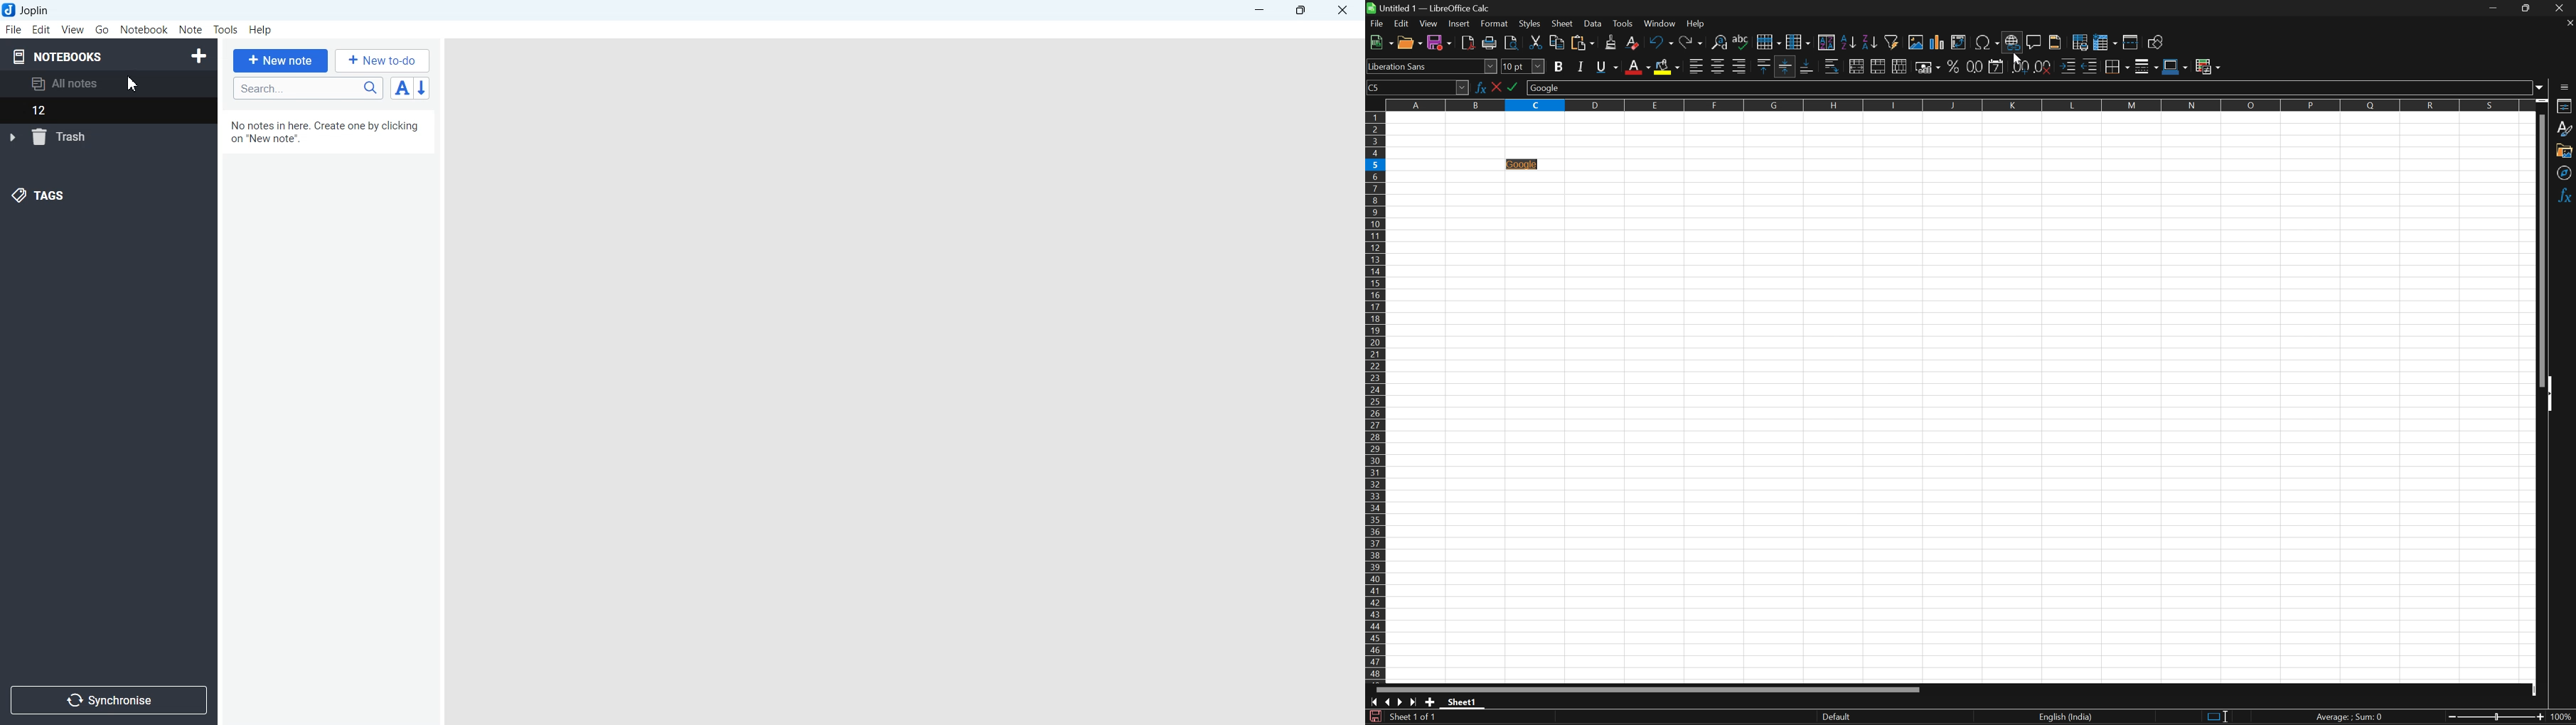 This screenshot has width=2576, height=728. I want to click on Toggle sort order field, so click(402, 87).